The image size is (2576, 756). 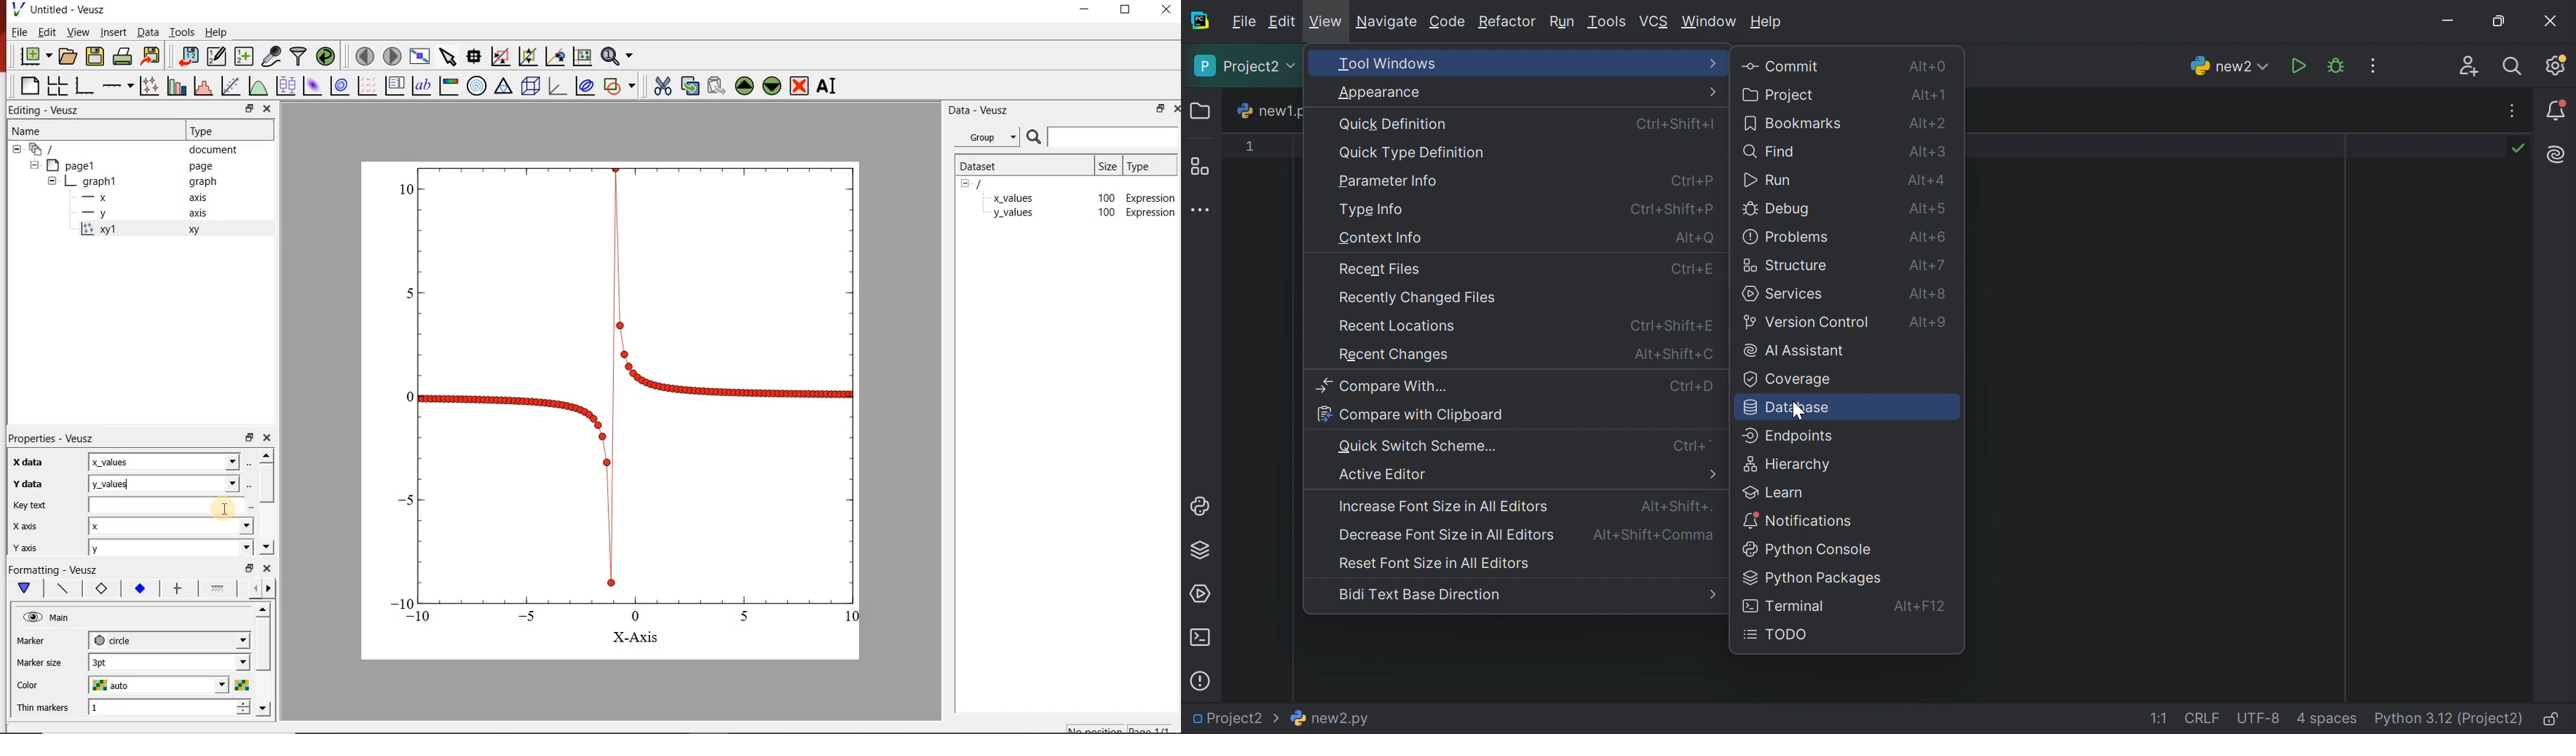 What do you see at coordinates (449, 56) in the screenshot?
I see `select items from the graph` at bounding box center [449, 56].